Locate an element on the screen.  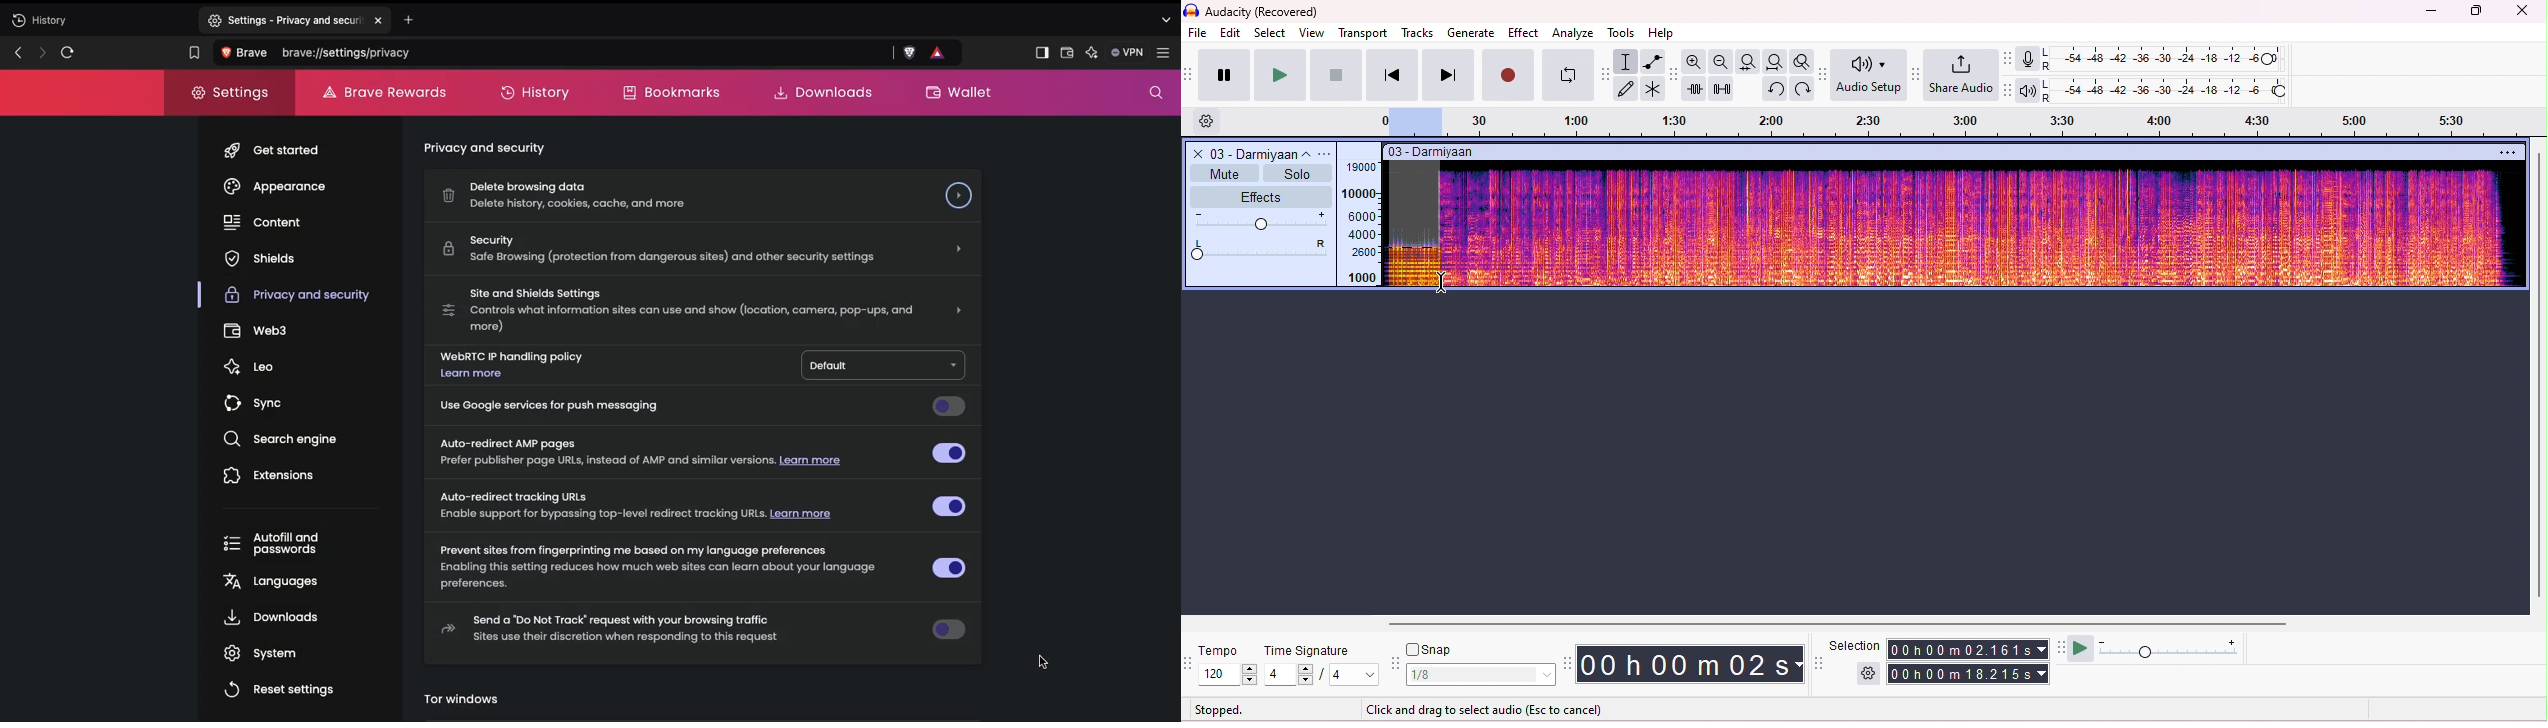
record meter toolbar is located at coordinates (2009, 58).